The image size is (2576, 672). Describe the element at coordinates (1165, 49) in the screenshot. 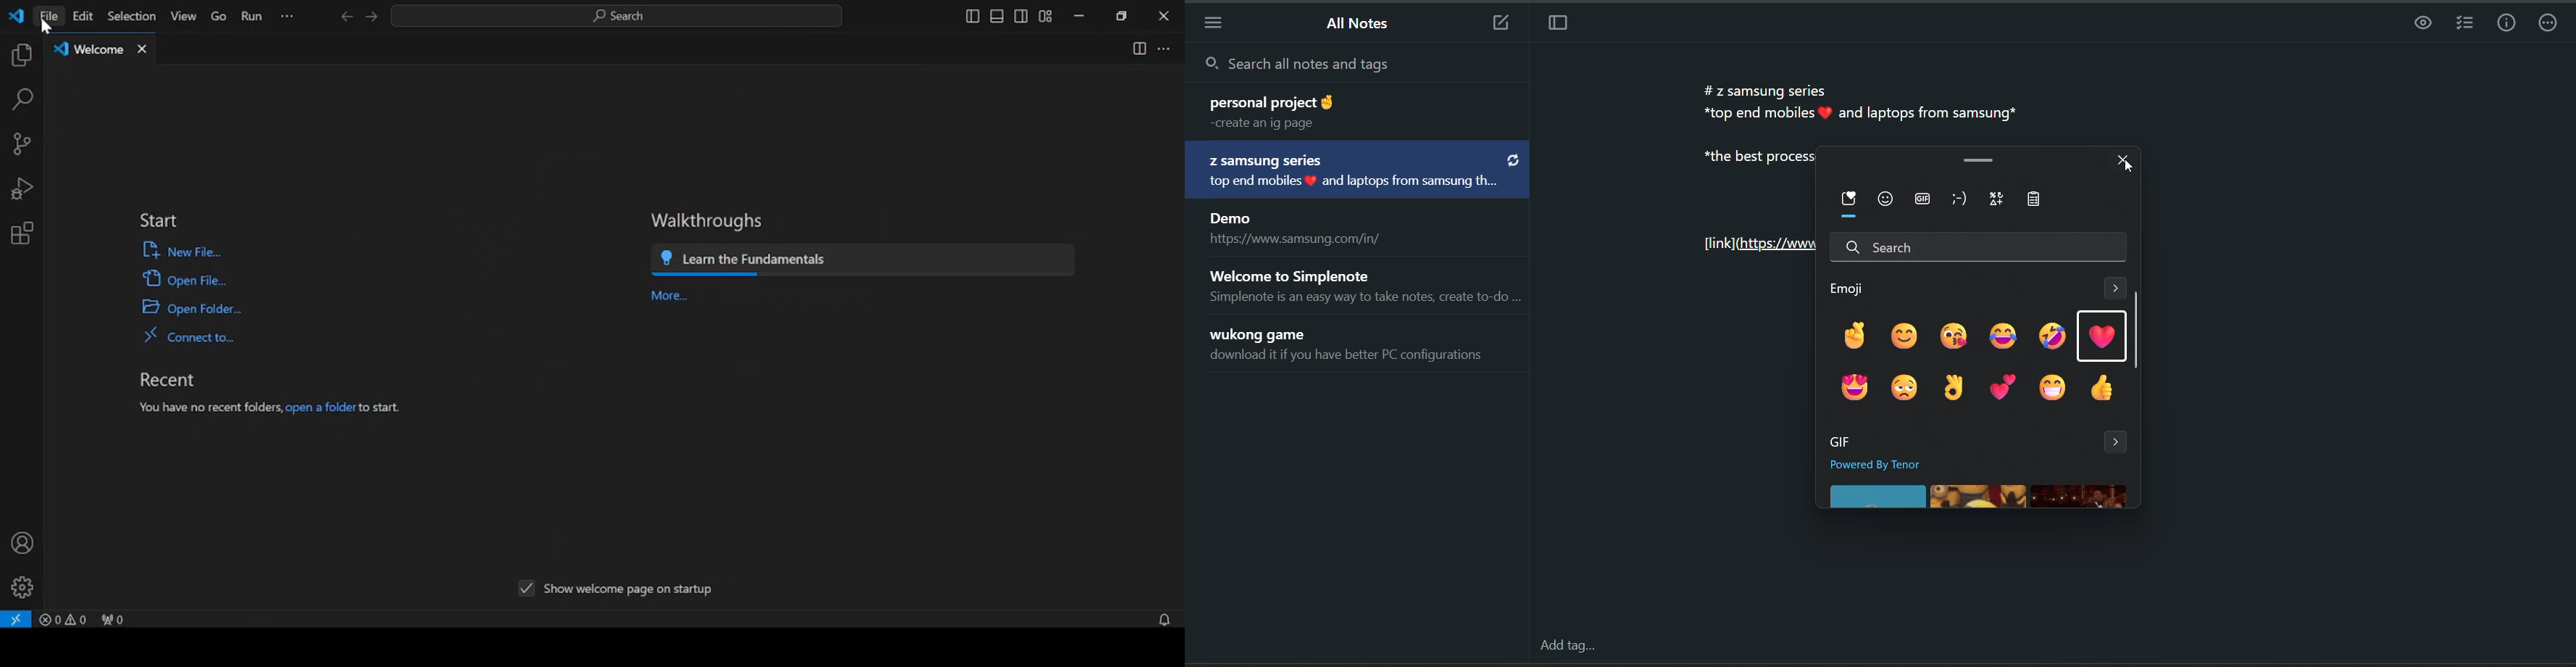

I see `more actions` at that location.